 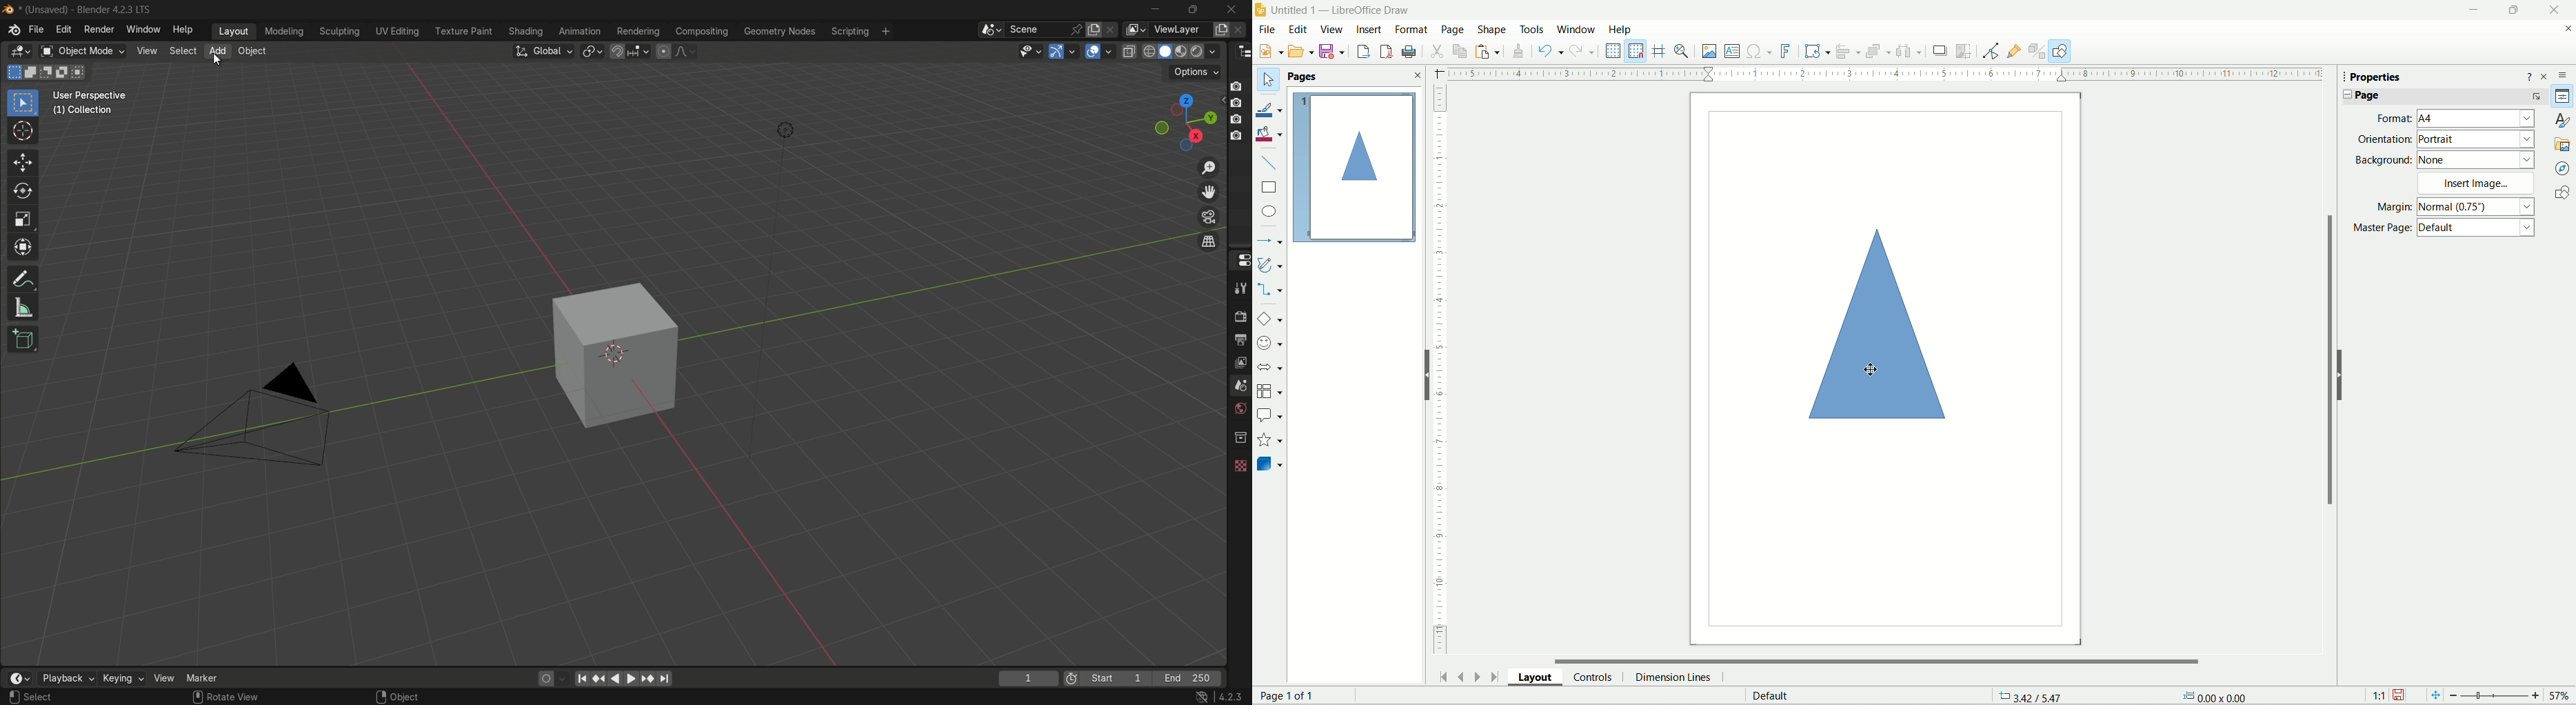 What do you see at coordinates (2475, 119) in the screenshot?
I see `A4` at bounding box center [2475, 119].